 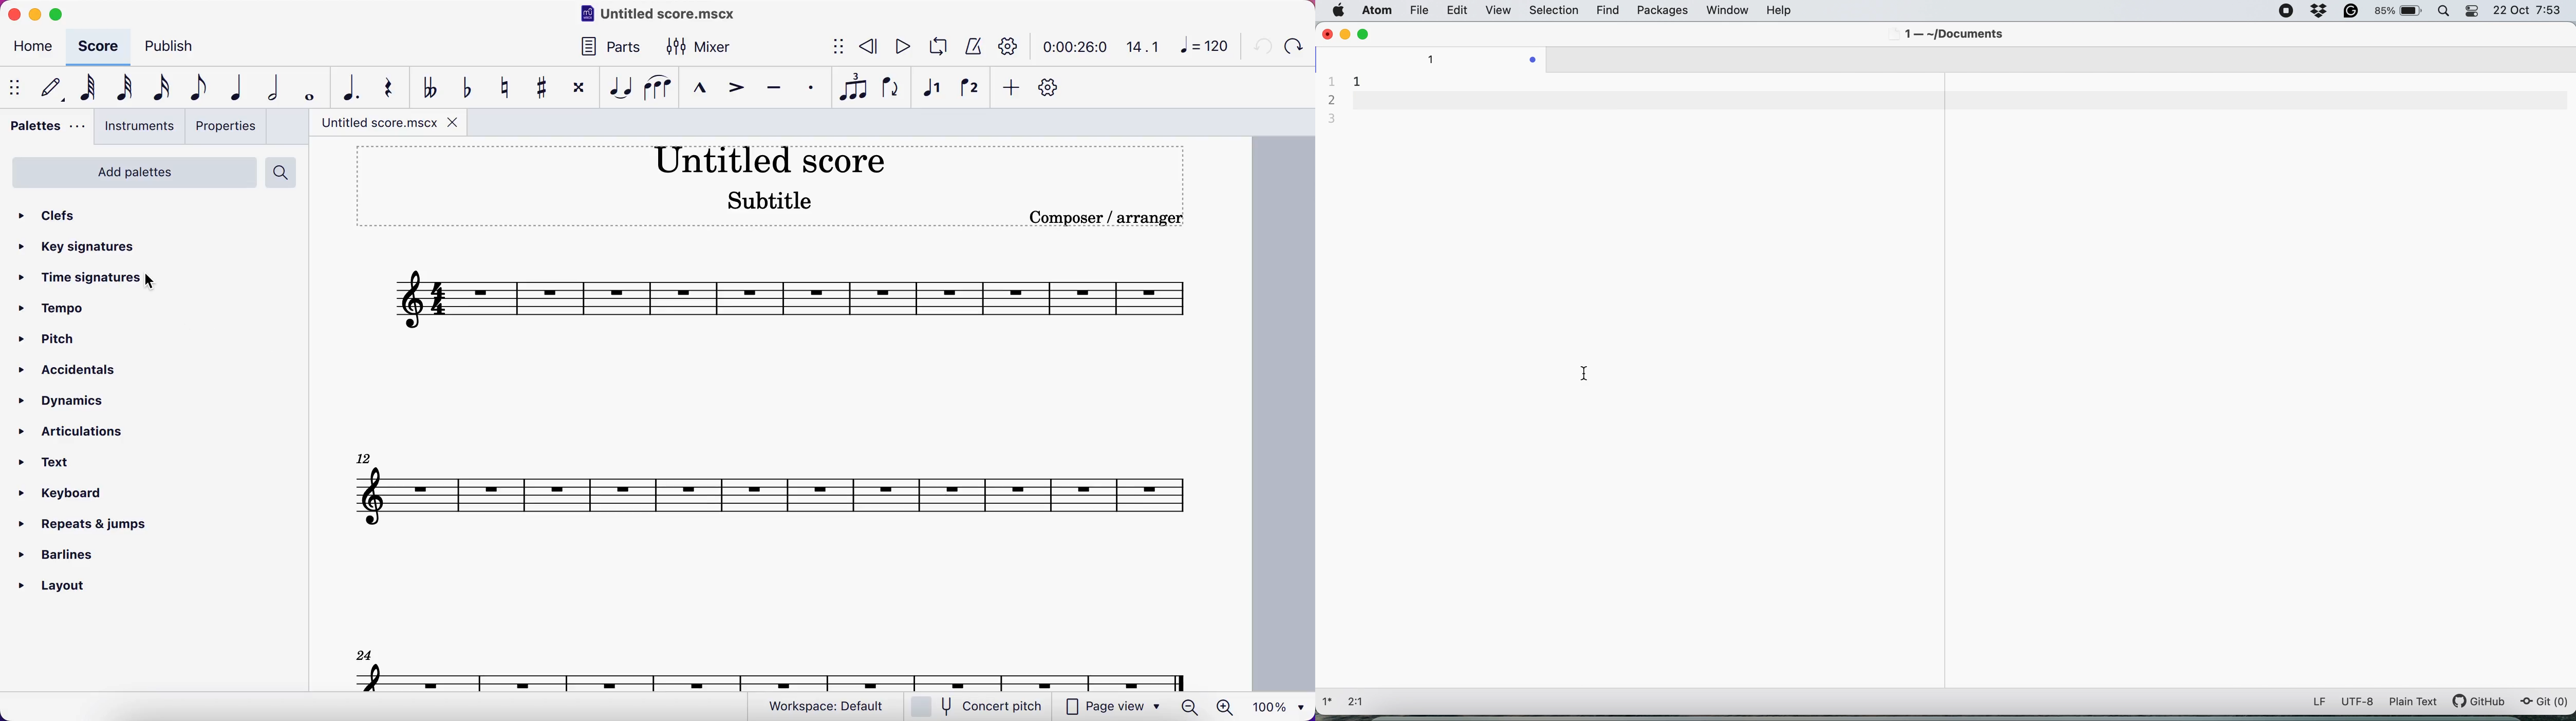 What do you see at coordinates (889, 87) in the screenshot?
I see `flip direction` at bounding box center [889, 87].